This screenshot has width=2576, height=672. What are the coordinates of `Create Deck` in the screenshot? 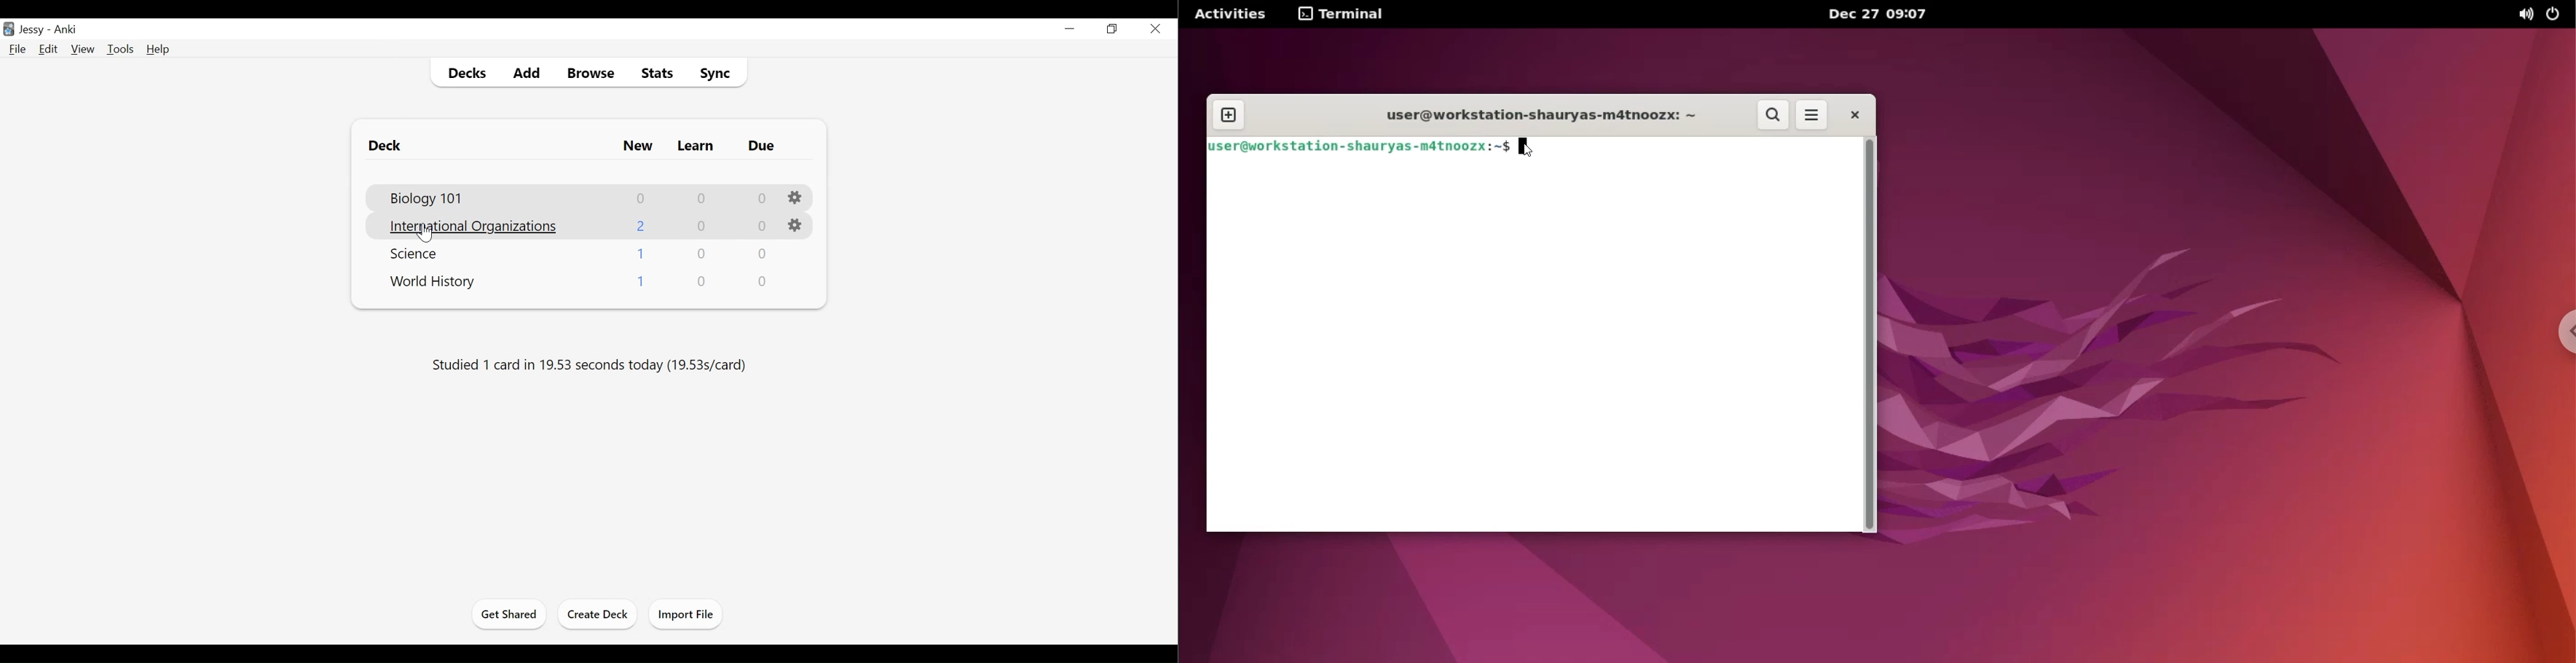 It's located at (600, 613).